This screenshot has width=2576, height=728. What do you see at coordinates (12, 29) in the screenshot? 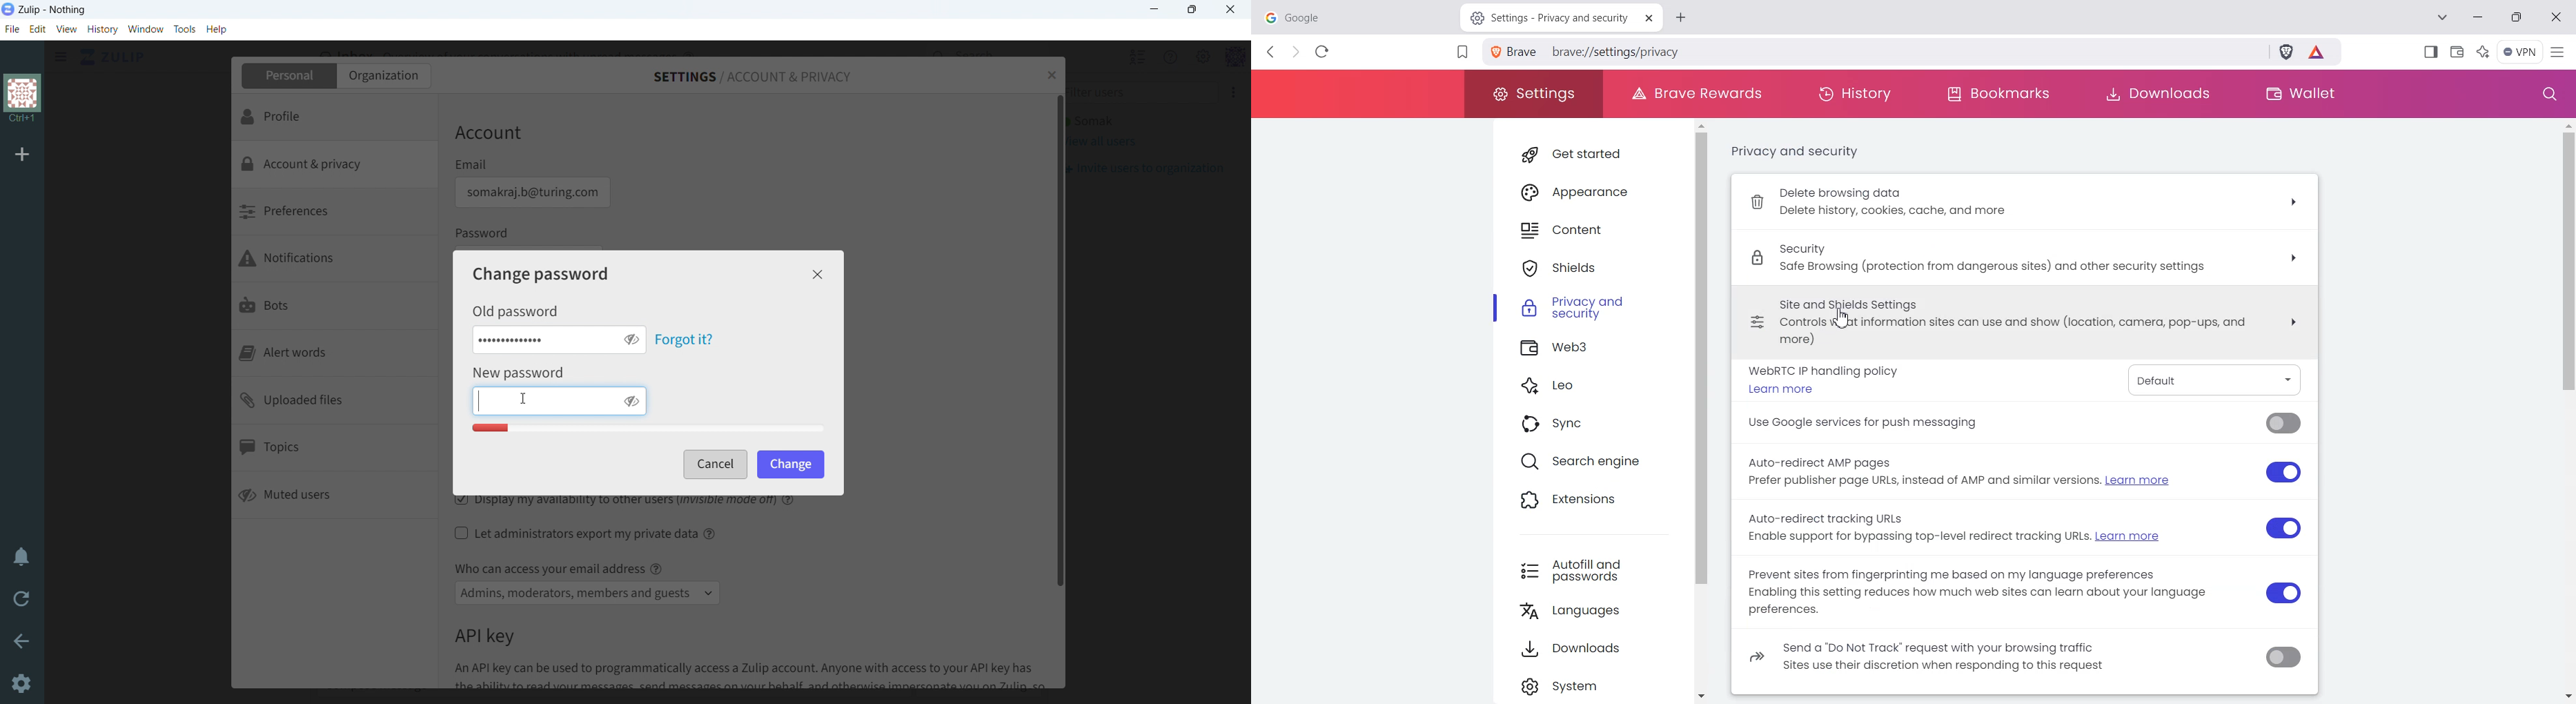
I see `file` at bounding box center [12, 29].